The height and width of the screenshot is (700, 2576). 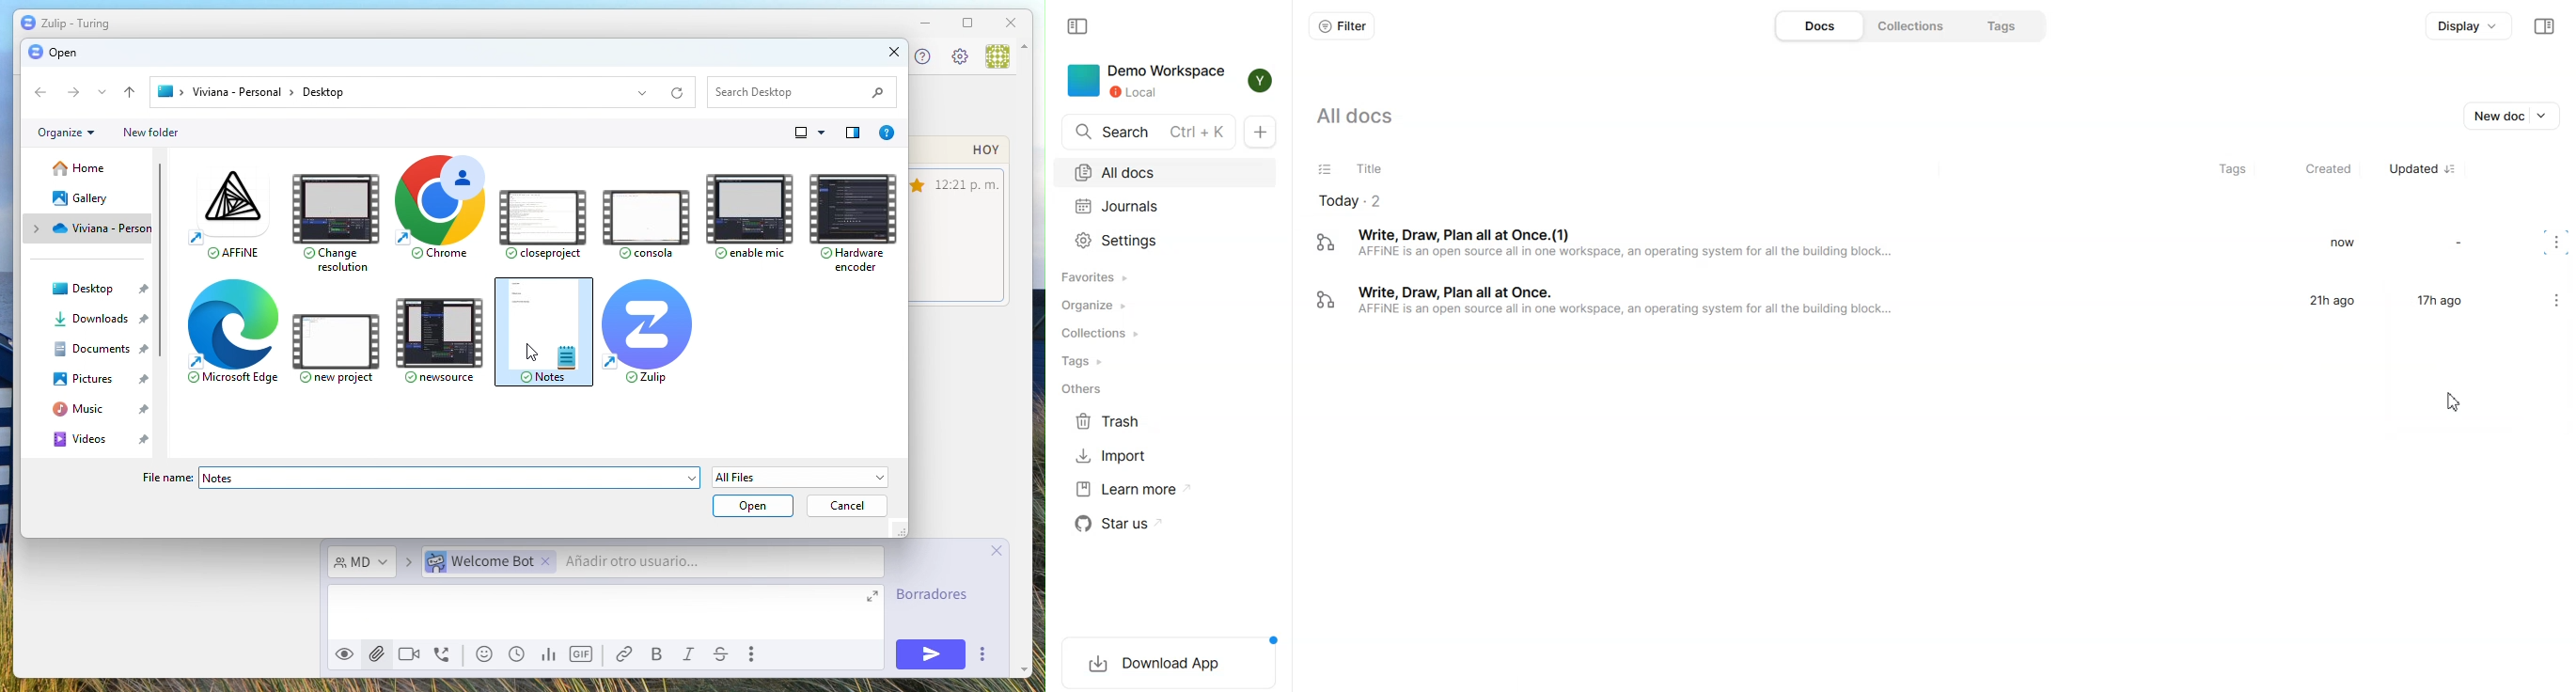 What do you see at coordinates (101, 349) in the screenshot?
I see `Documents` at bounding box center [101, 349].